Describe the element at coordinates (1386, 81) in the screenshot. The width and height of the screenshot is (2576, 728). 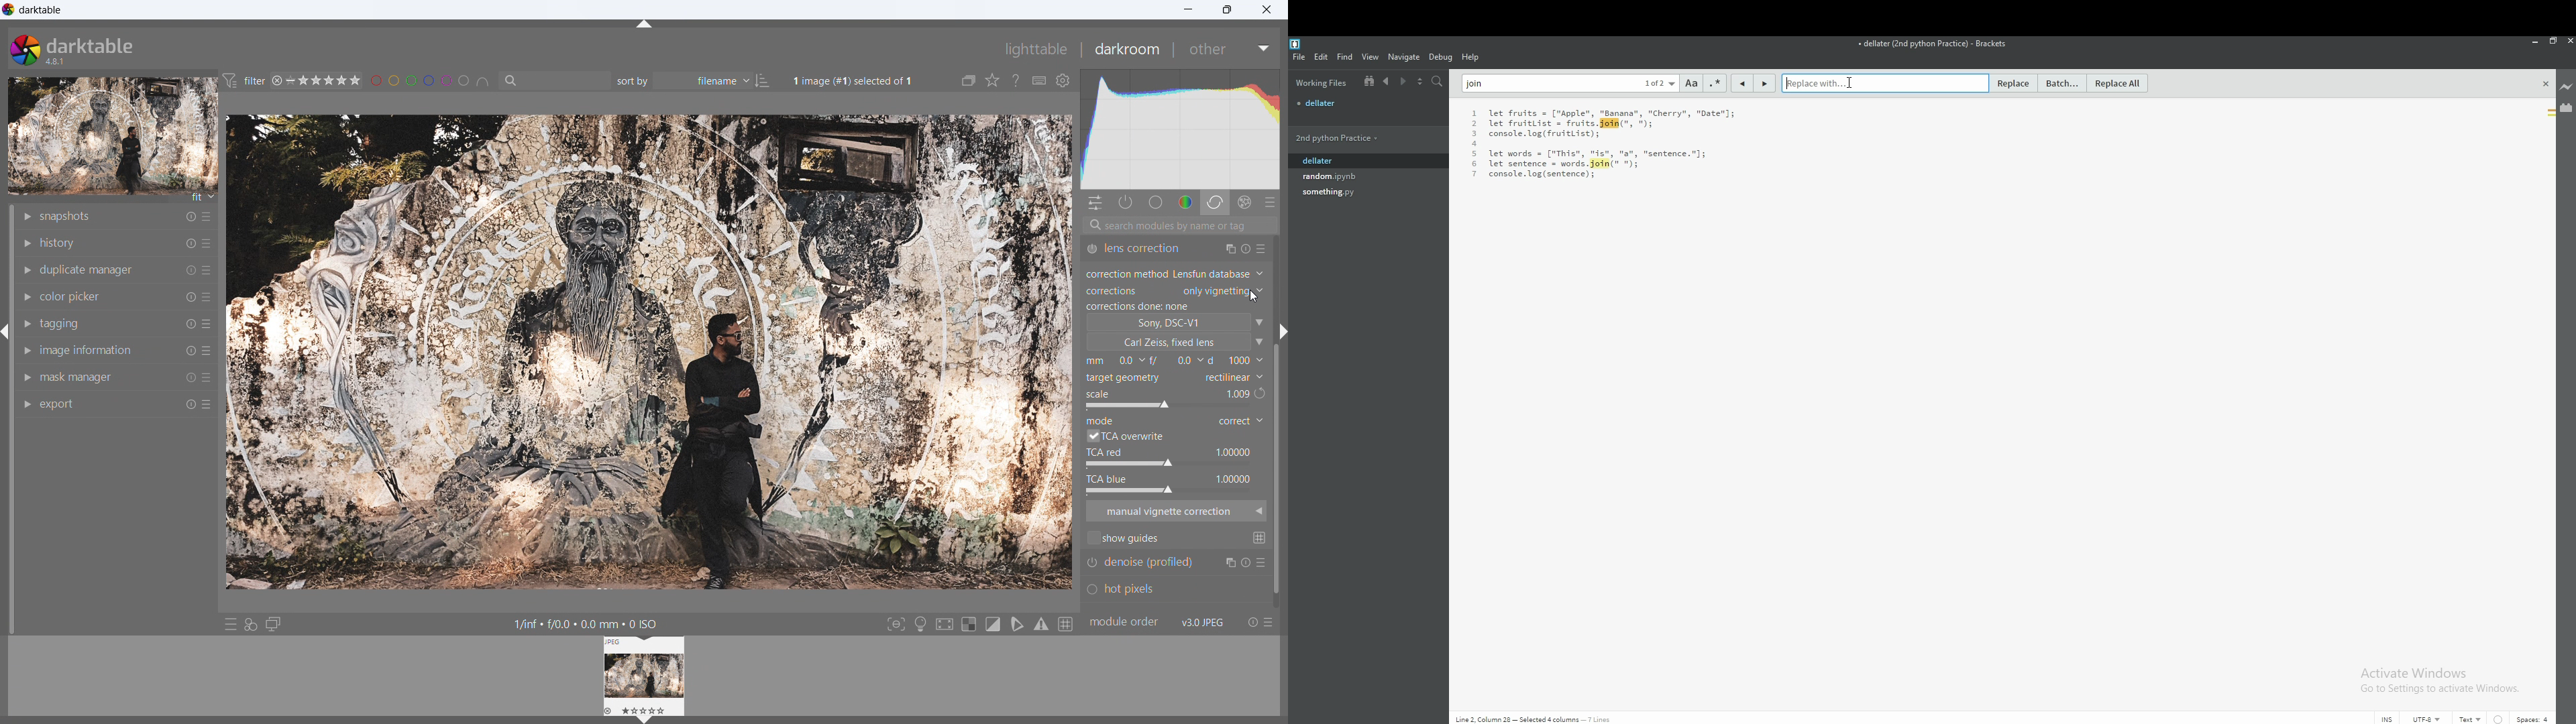
I see `previous` at that location.